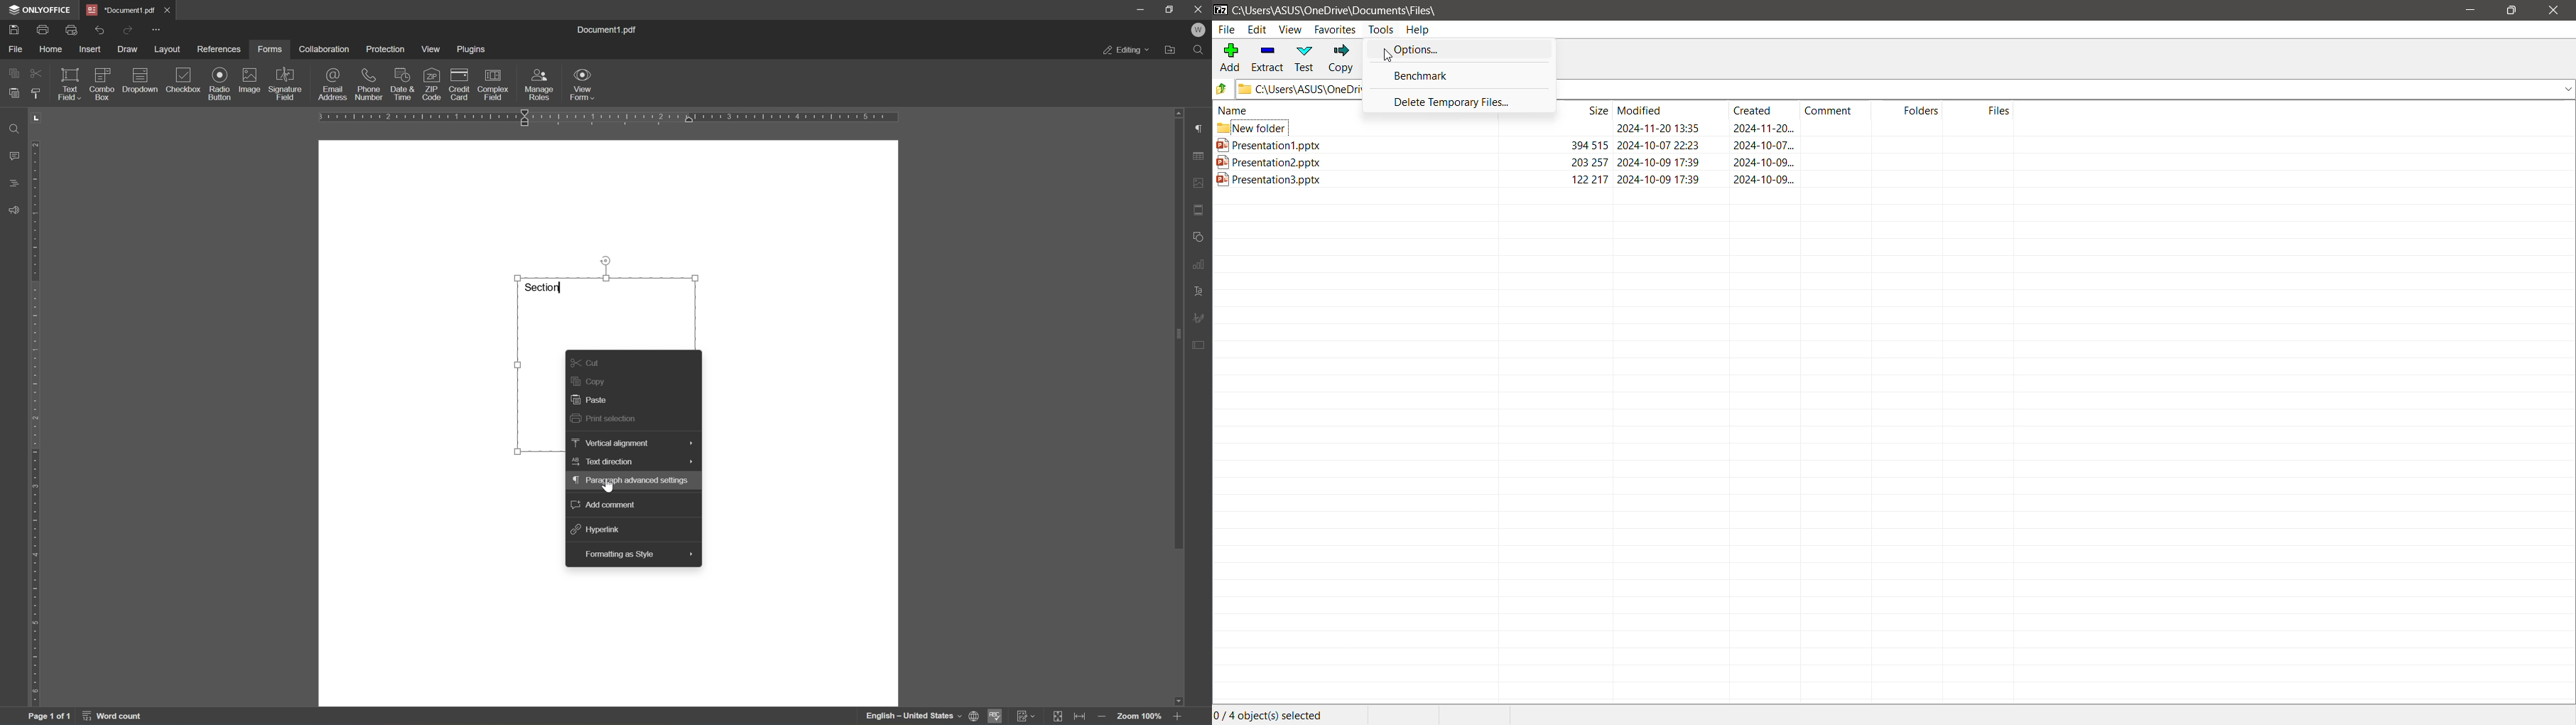 This screenshot has width=2576, height=728. What do you see at coordinates (1202, 129) in the screenshot?
I see `paragraph settings` at bounding box center [1202, 129].